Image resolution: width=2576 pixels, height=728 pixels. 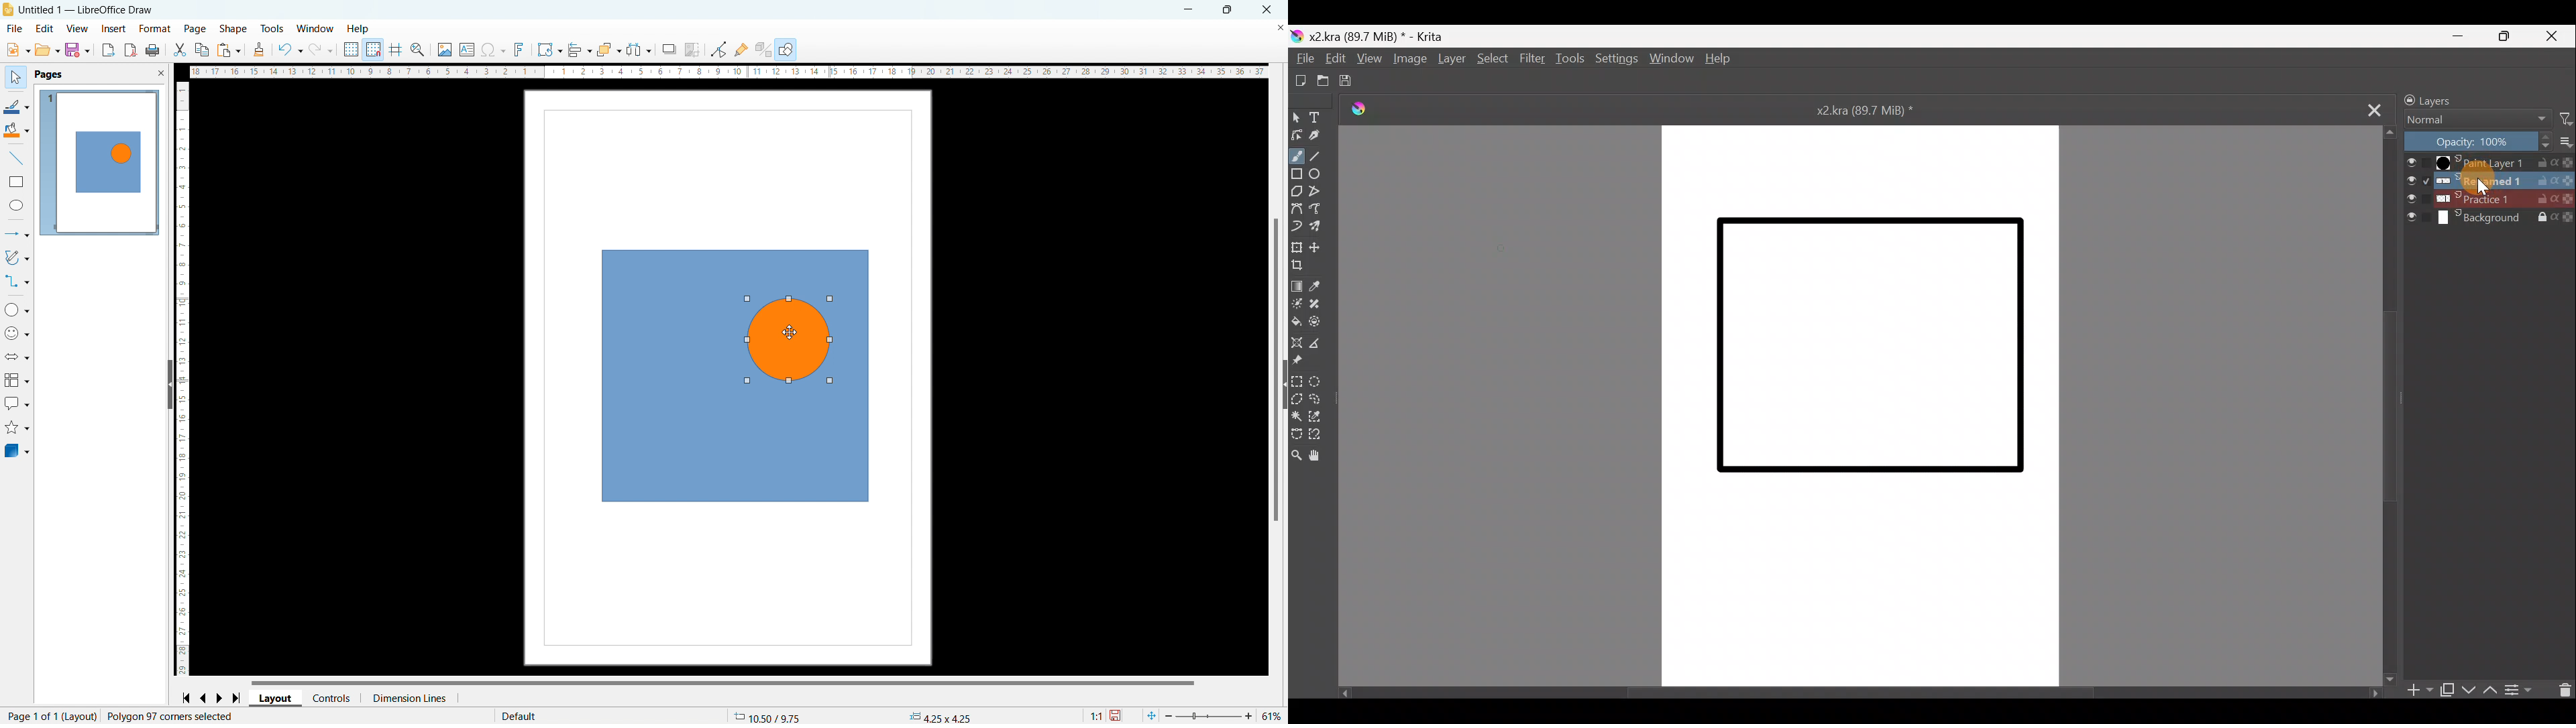 I want to click on Renamed1, so click(x=2488, y=178).